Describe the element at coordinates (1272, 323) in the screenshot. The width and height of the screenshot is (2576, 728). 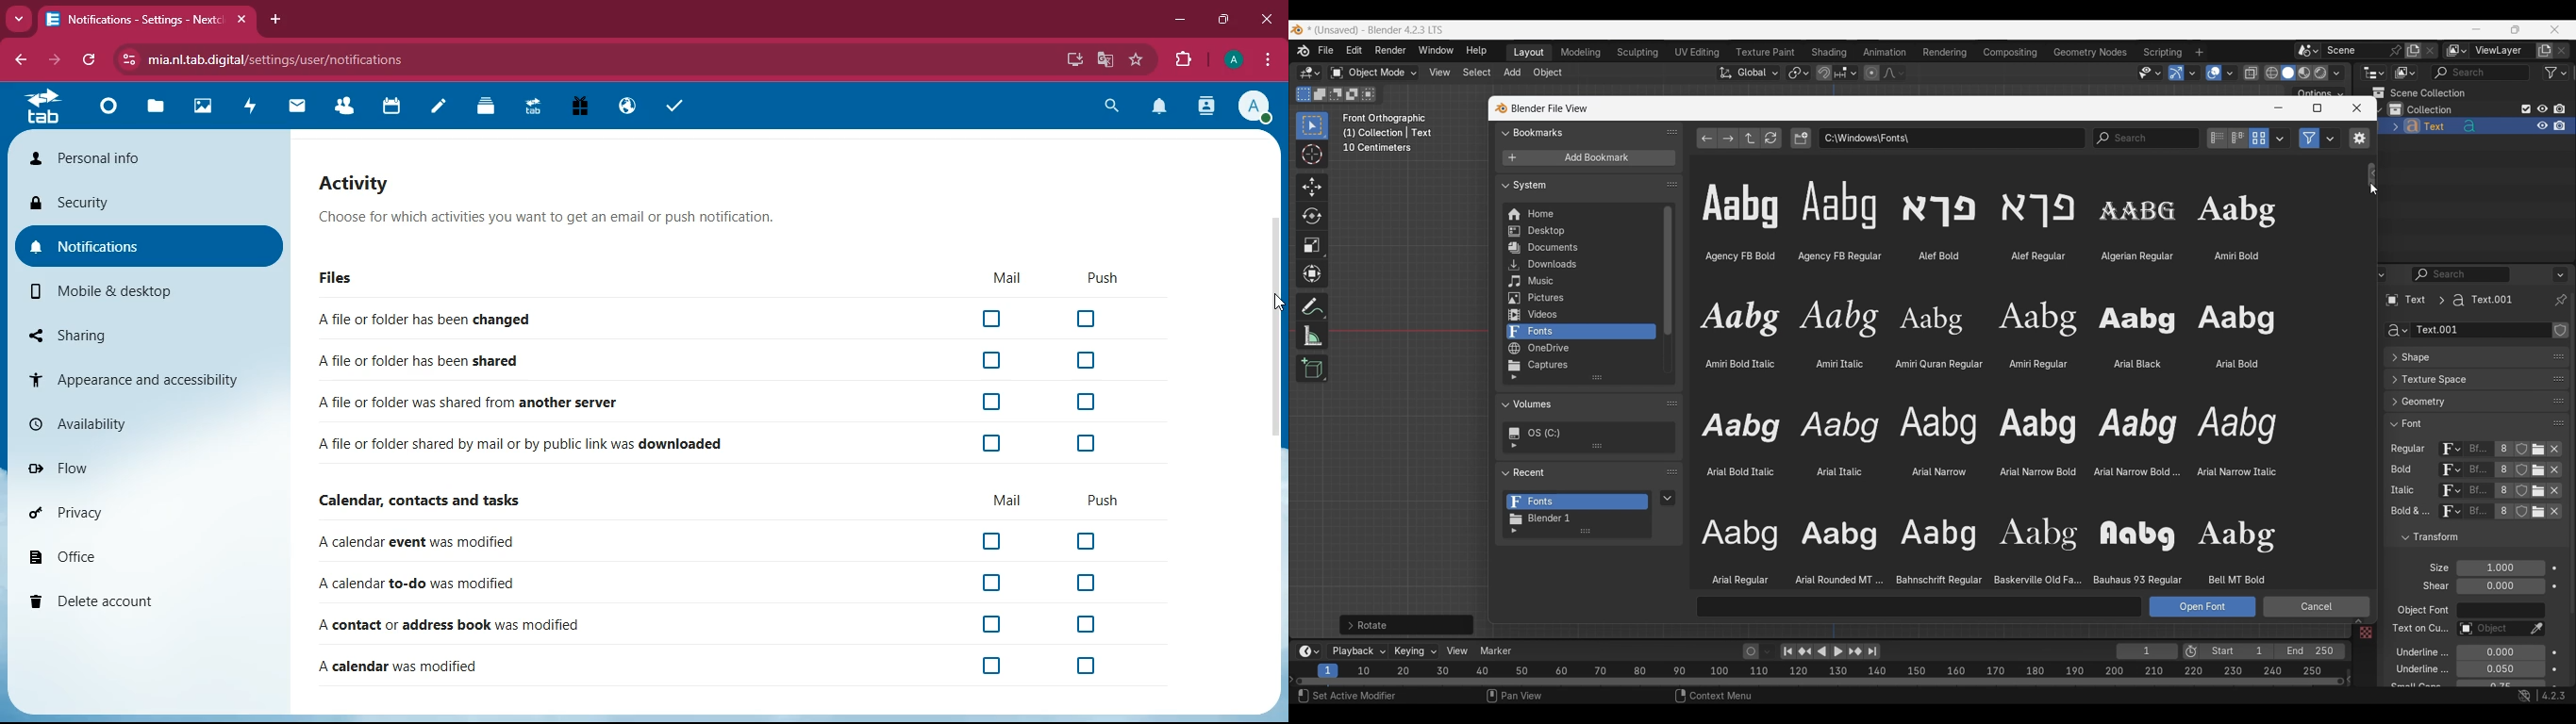
I see `scroll bar` at that location.